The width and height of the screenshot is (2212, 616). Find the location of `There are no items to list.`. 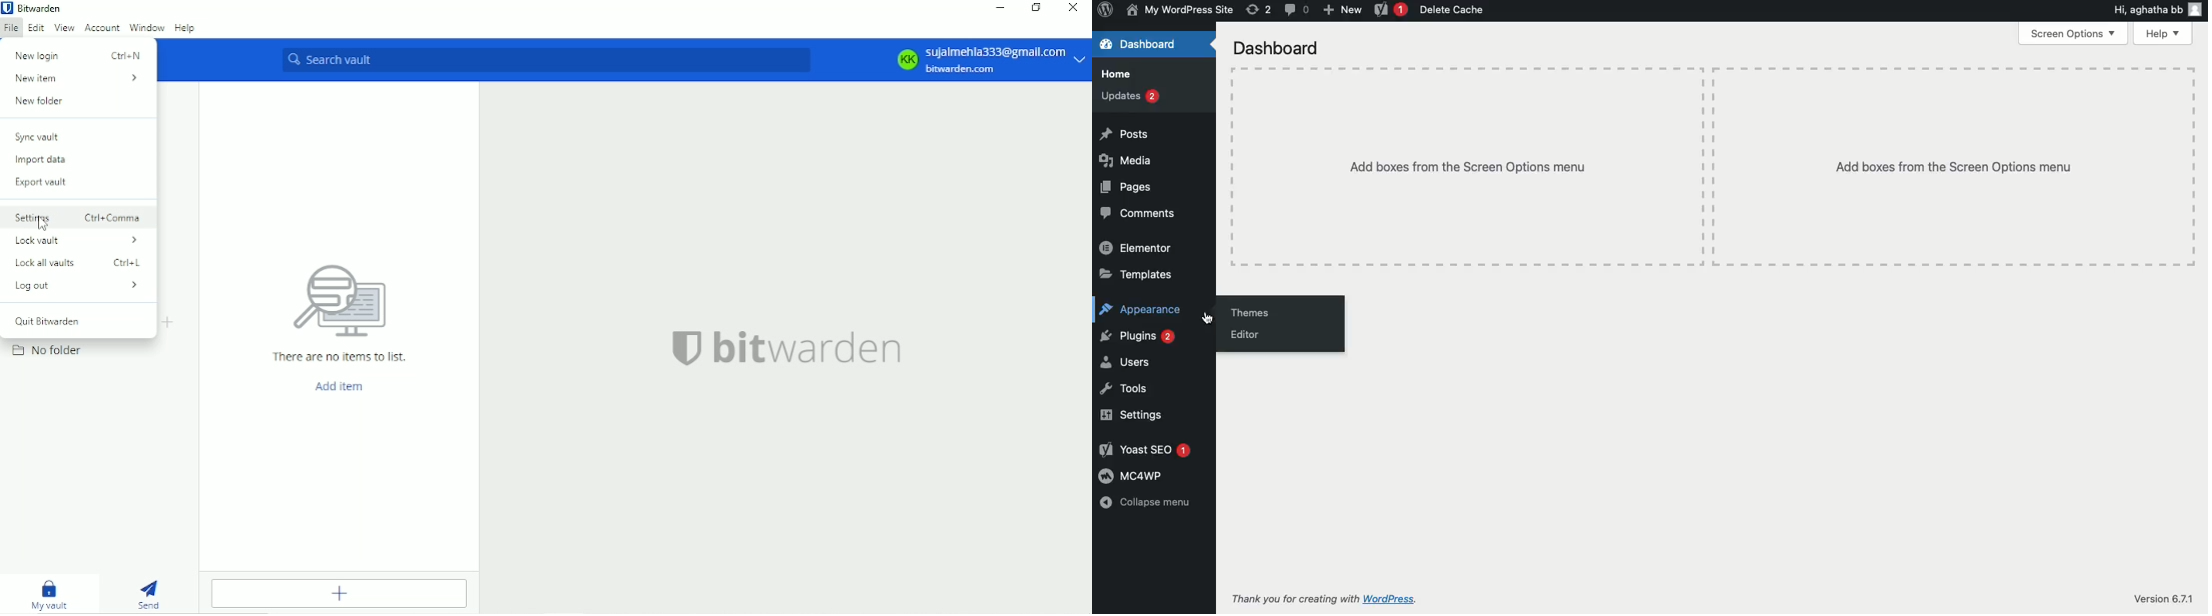

There are no items to list. is located at coordinates (336, 311).